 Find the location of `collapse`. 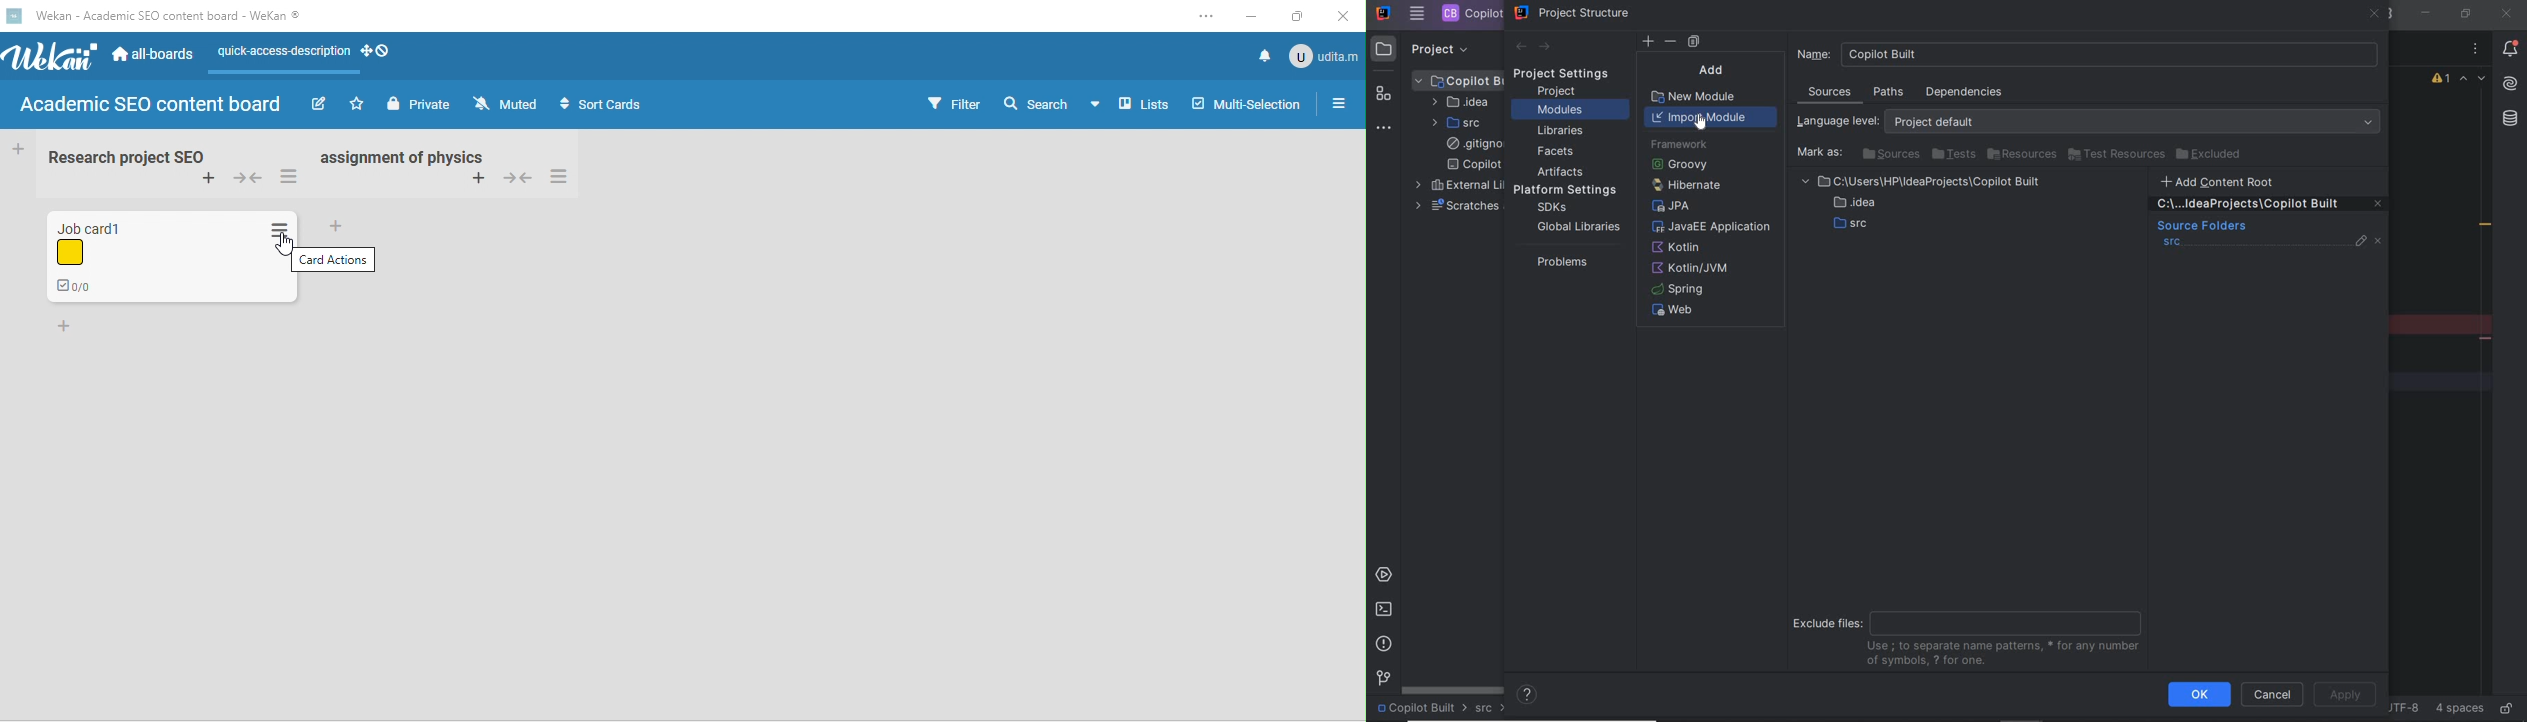

collapse is located at coordinates (245, 178).